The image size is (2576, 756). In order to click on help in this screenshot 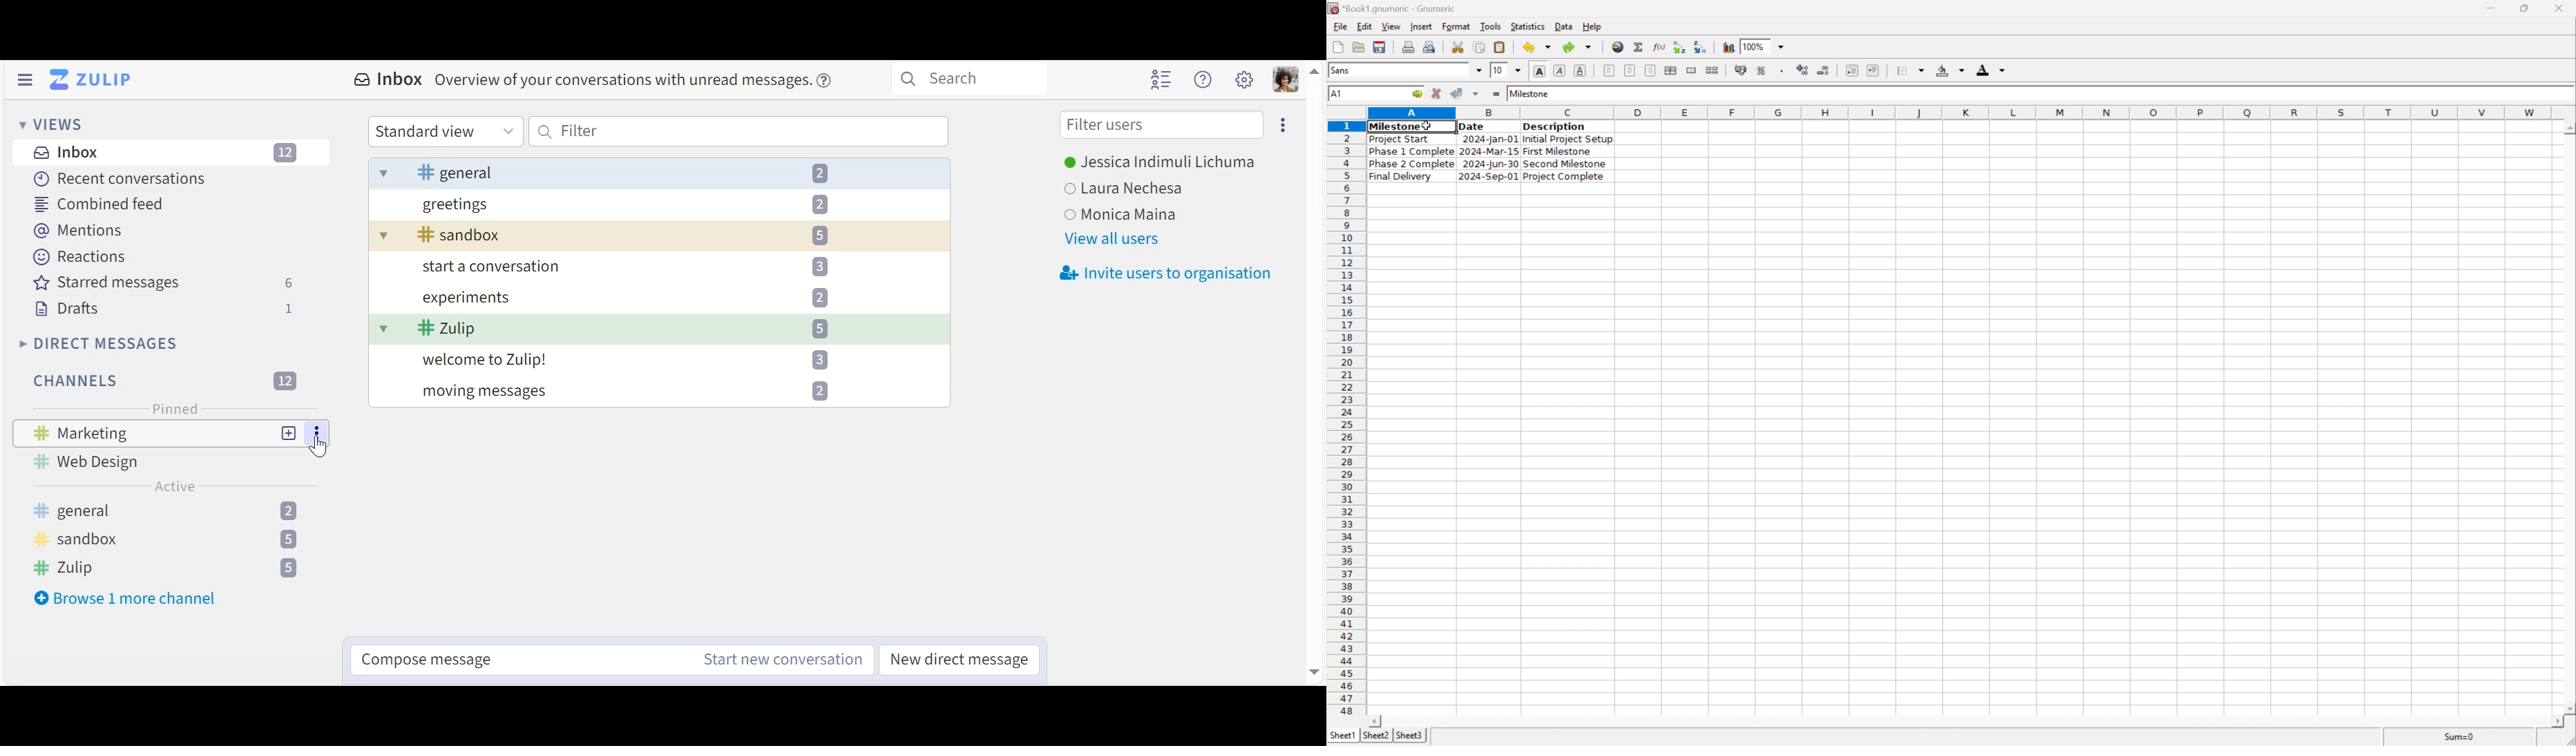, I will do `click(1592, 25)`.